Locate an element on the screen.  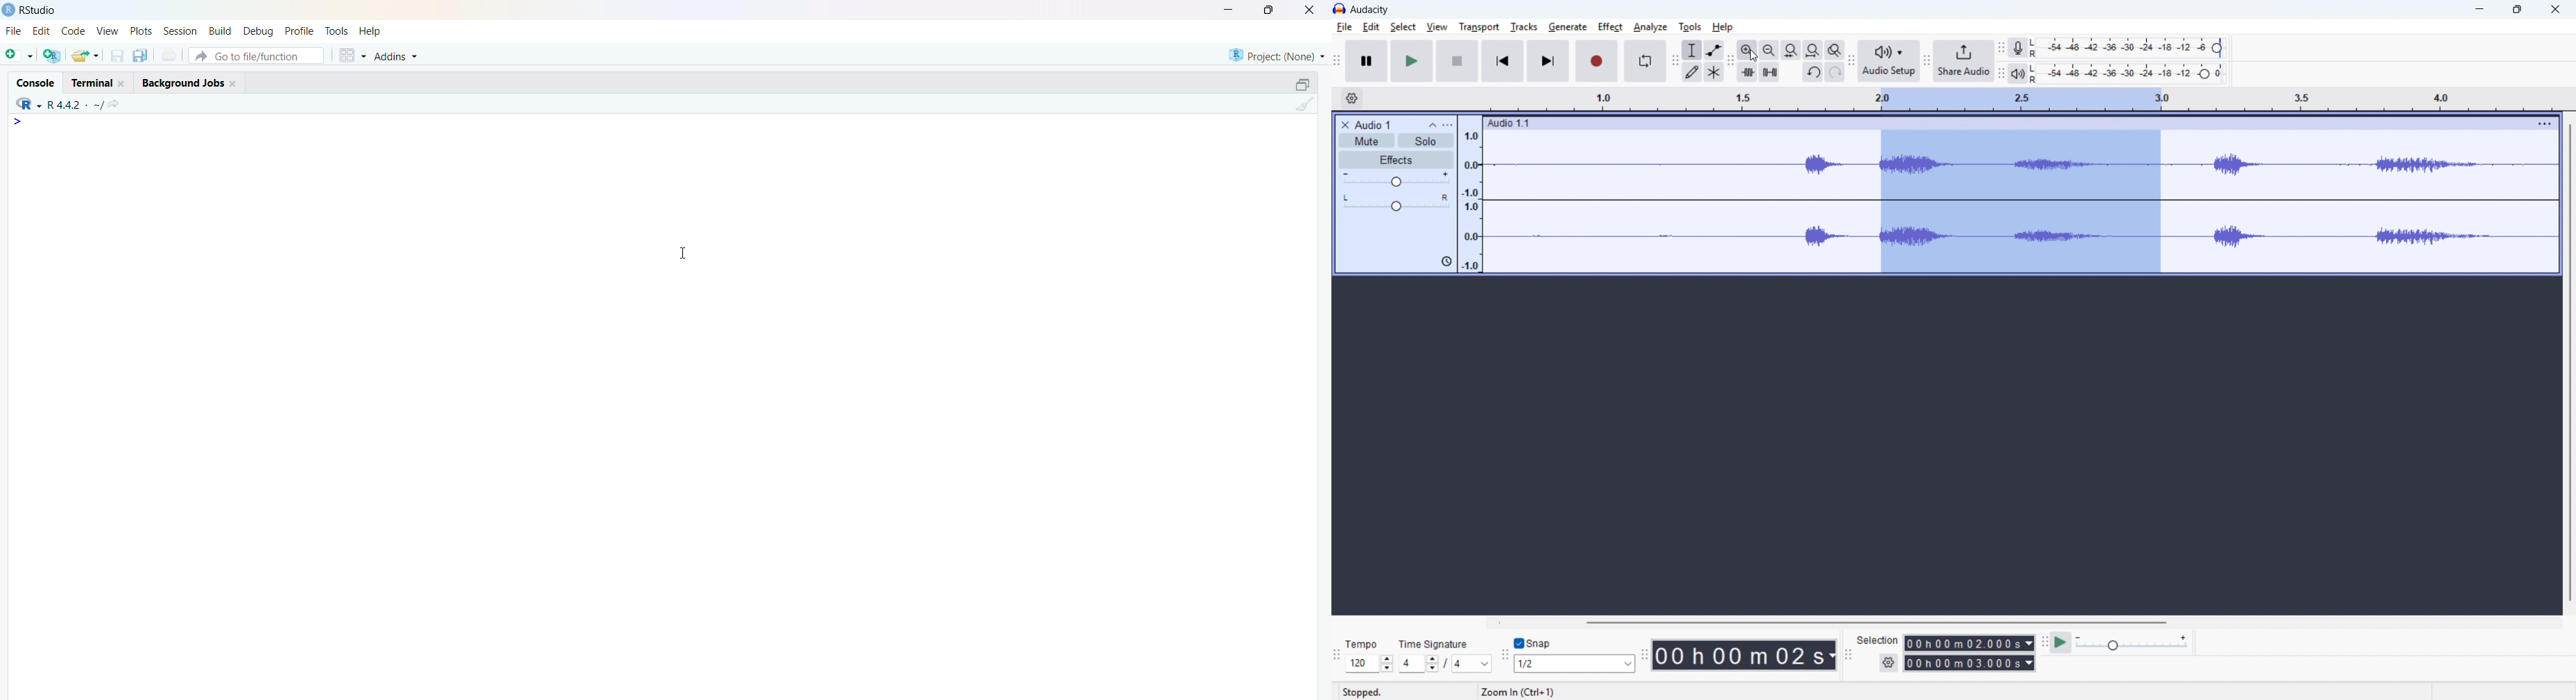
pan: centre is located at coordinates (1396, 203).